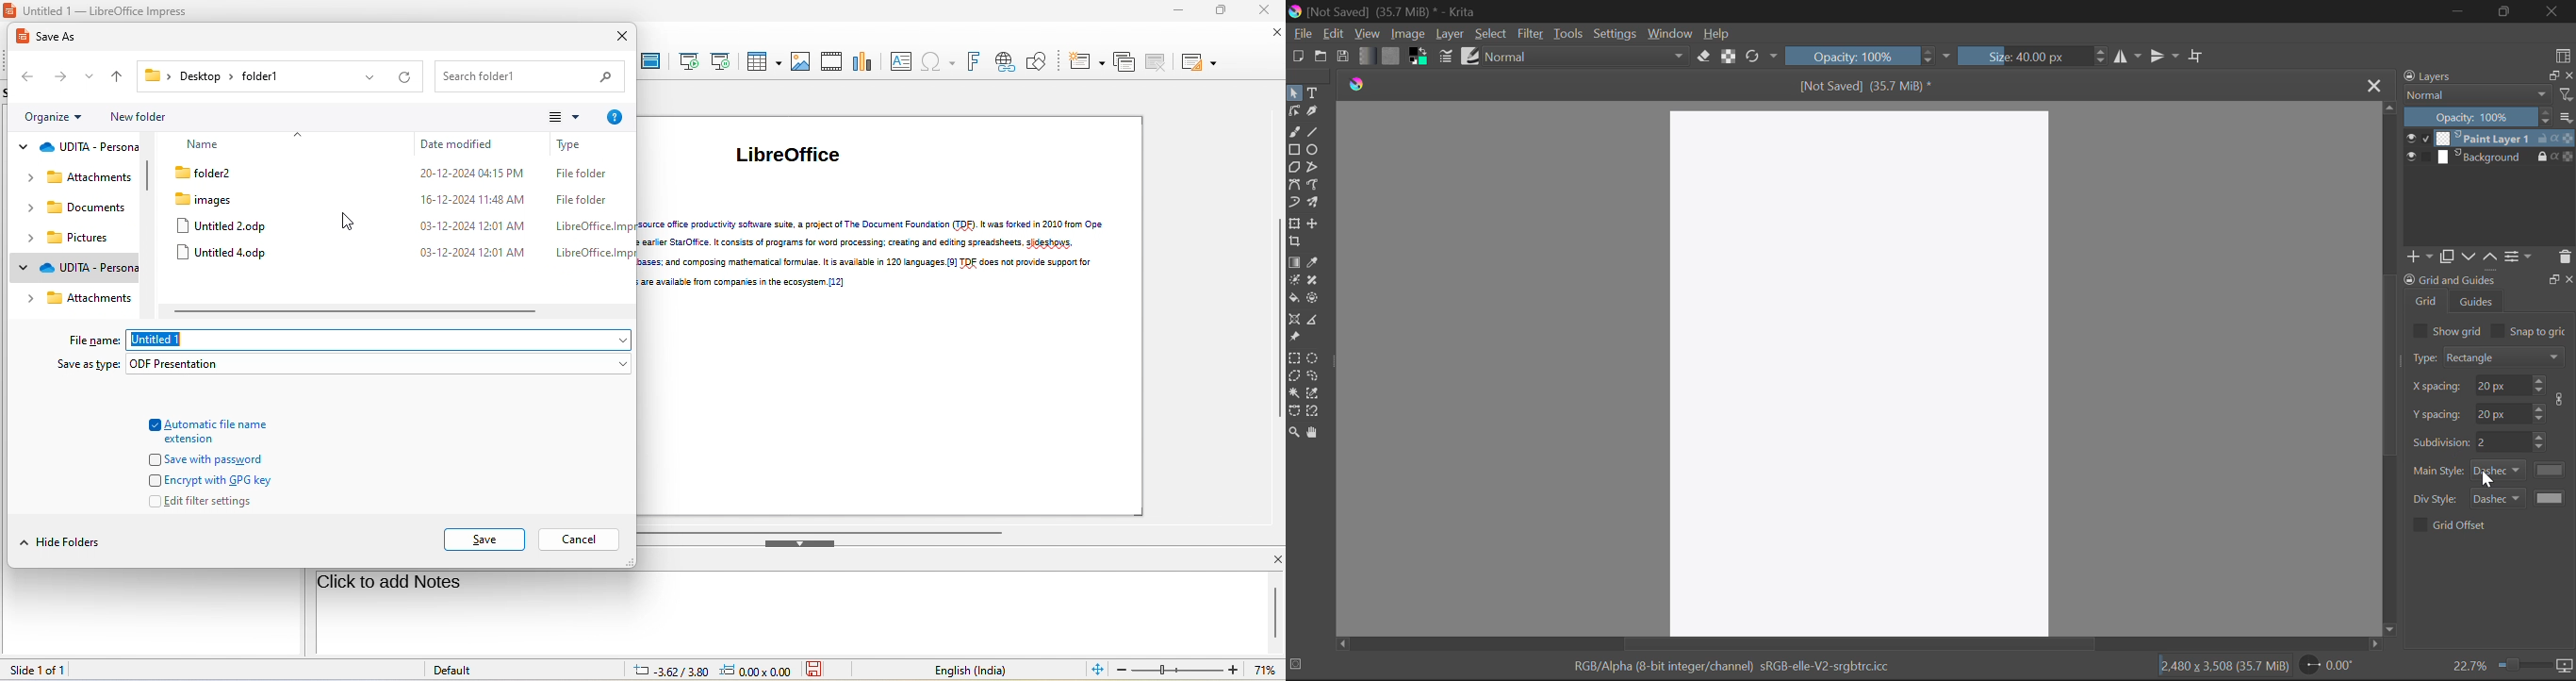  I want to click on layer 1, so click(2484, 138).